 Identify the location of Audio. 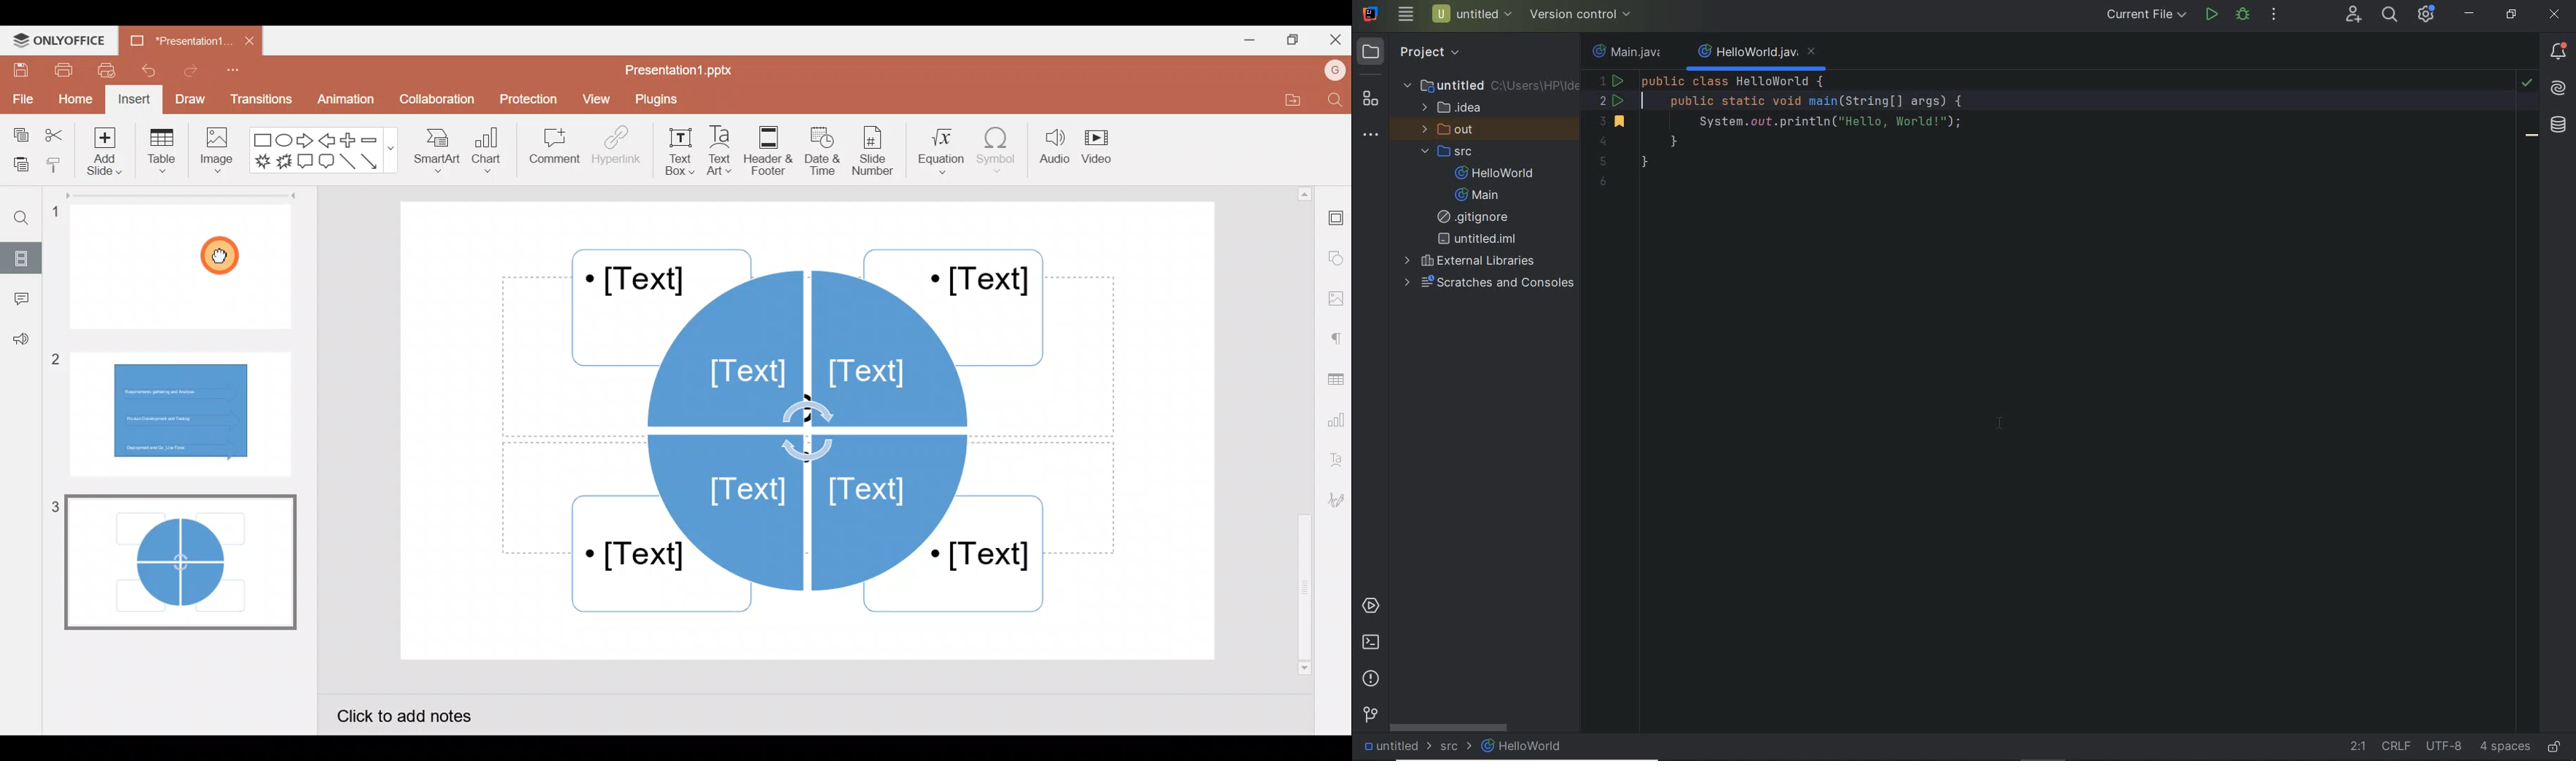
(1051, 151).